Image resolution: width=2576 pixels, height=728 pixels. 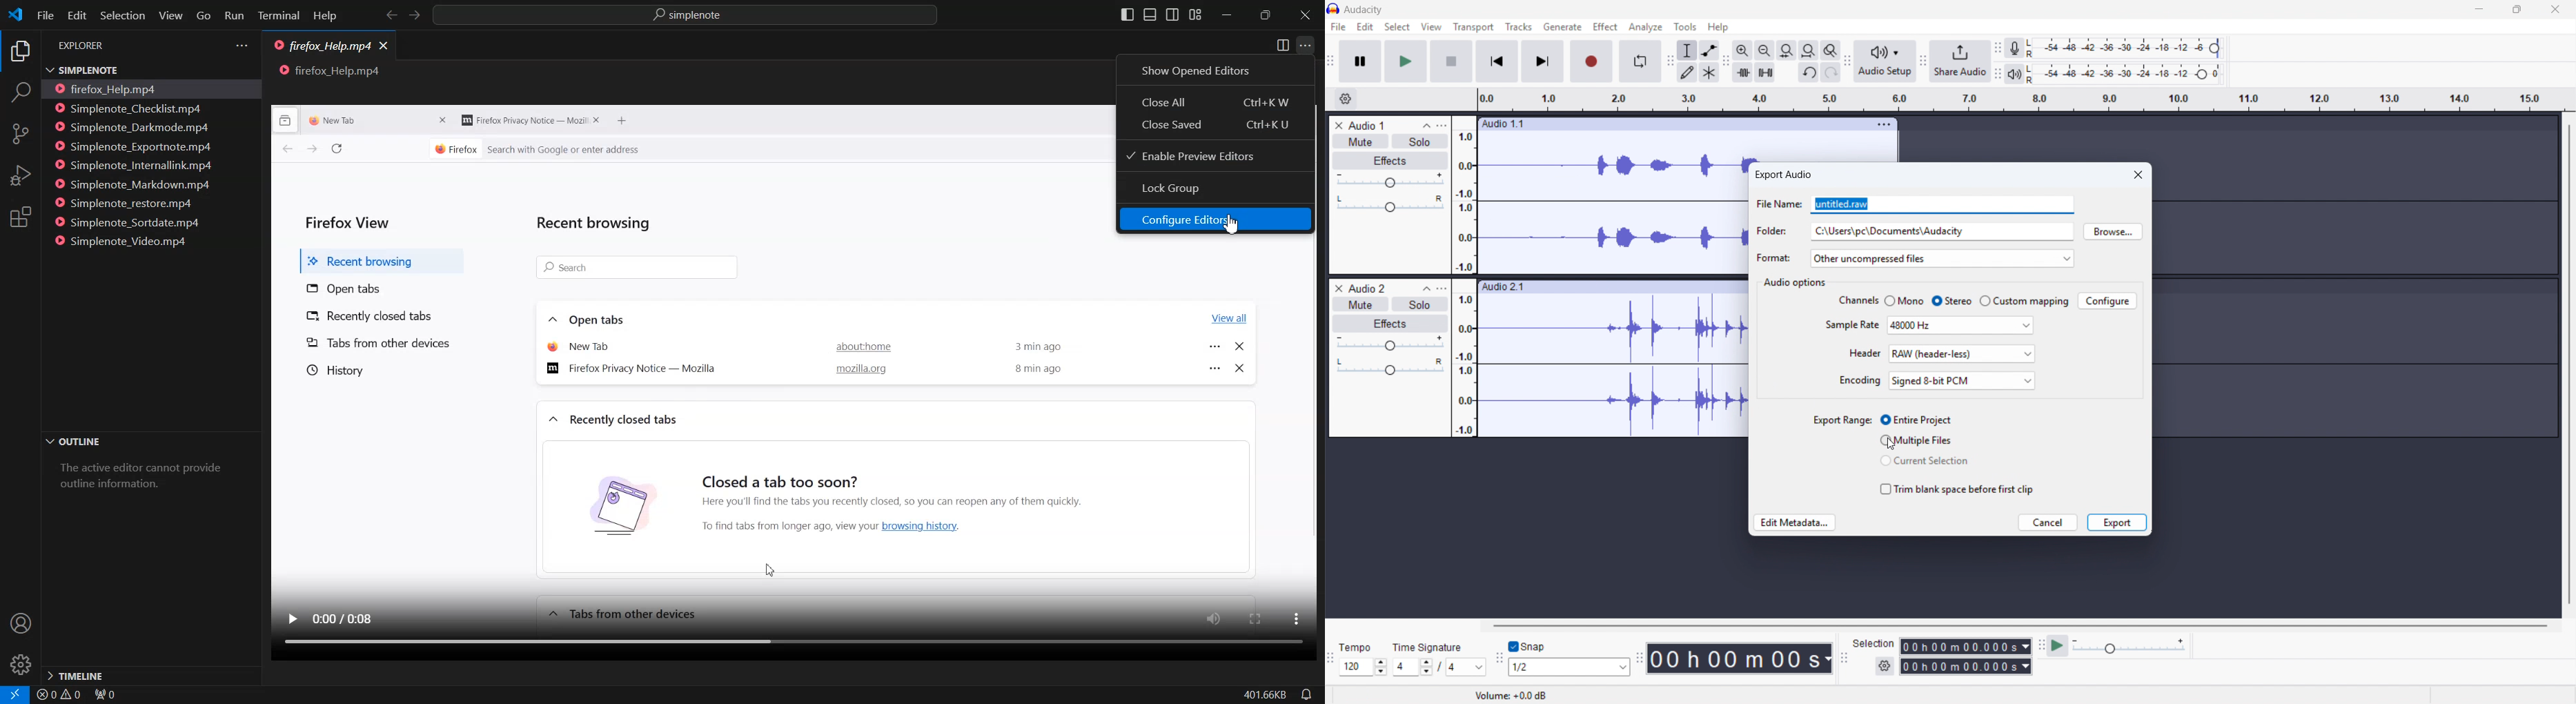 I want to click on Share audio, so click(x=1960, y=61).